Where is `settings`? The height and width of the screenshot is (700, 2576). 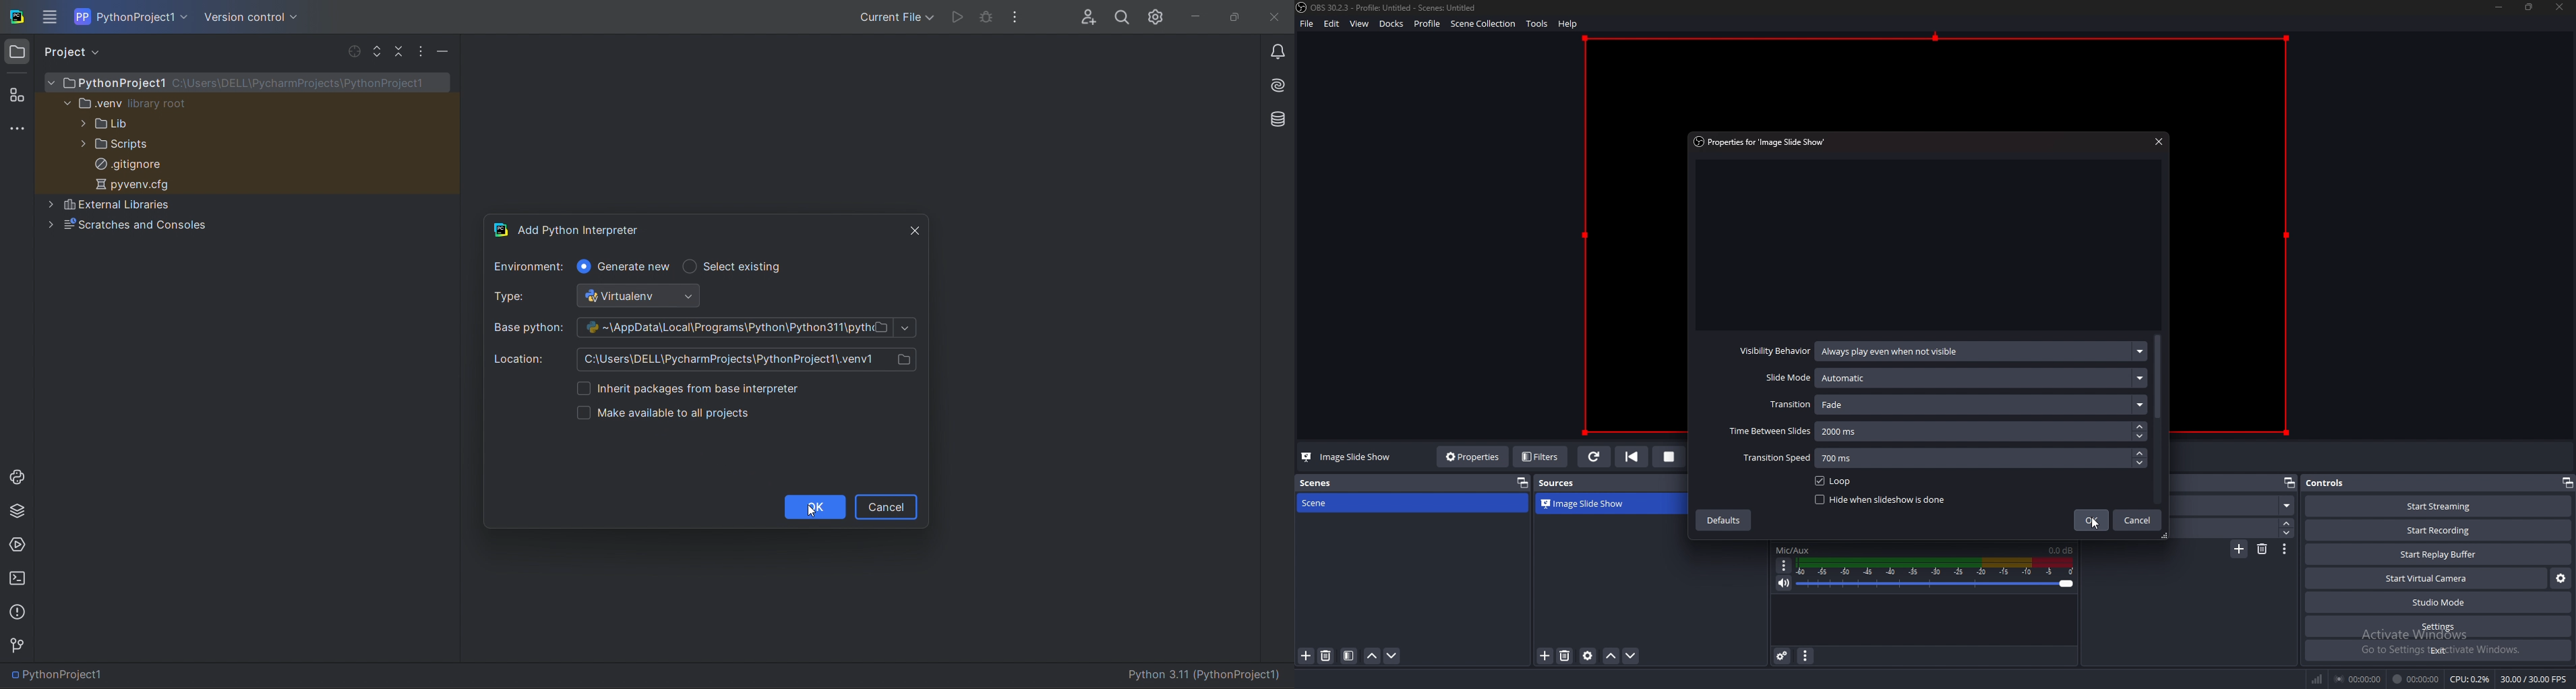
settings is located at coordinates (2438, 627).